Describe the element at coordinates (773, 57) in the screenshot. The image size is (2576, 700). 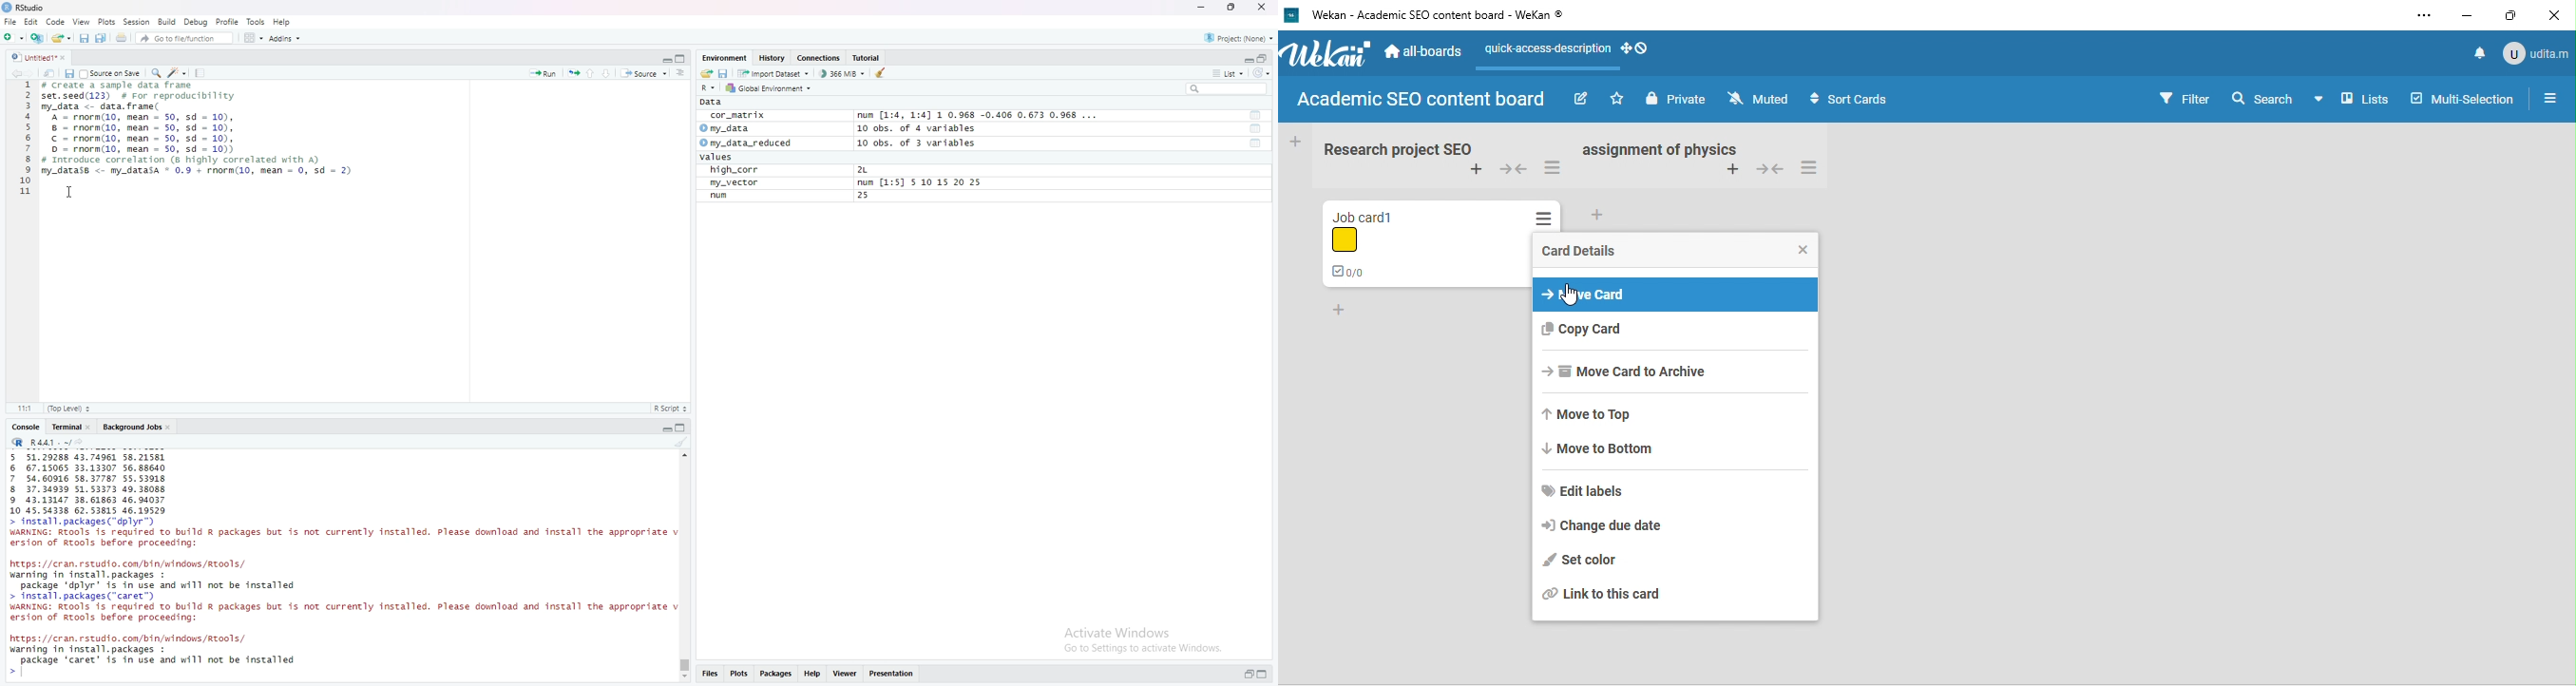
I see `History` at that location.